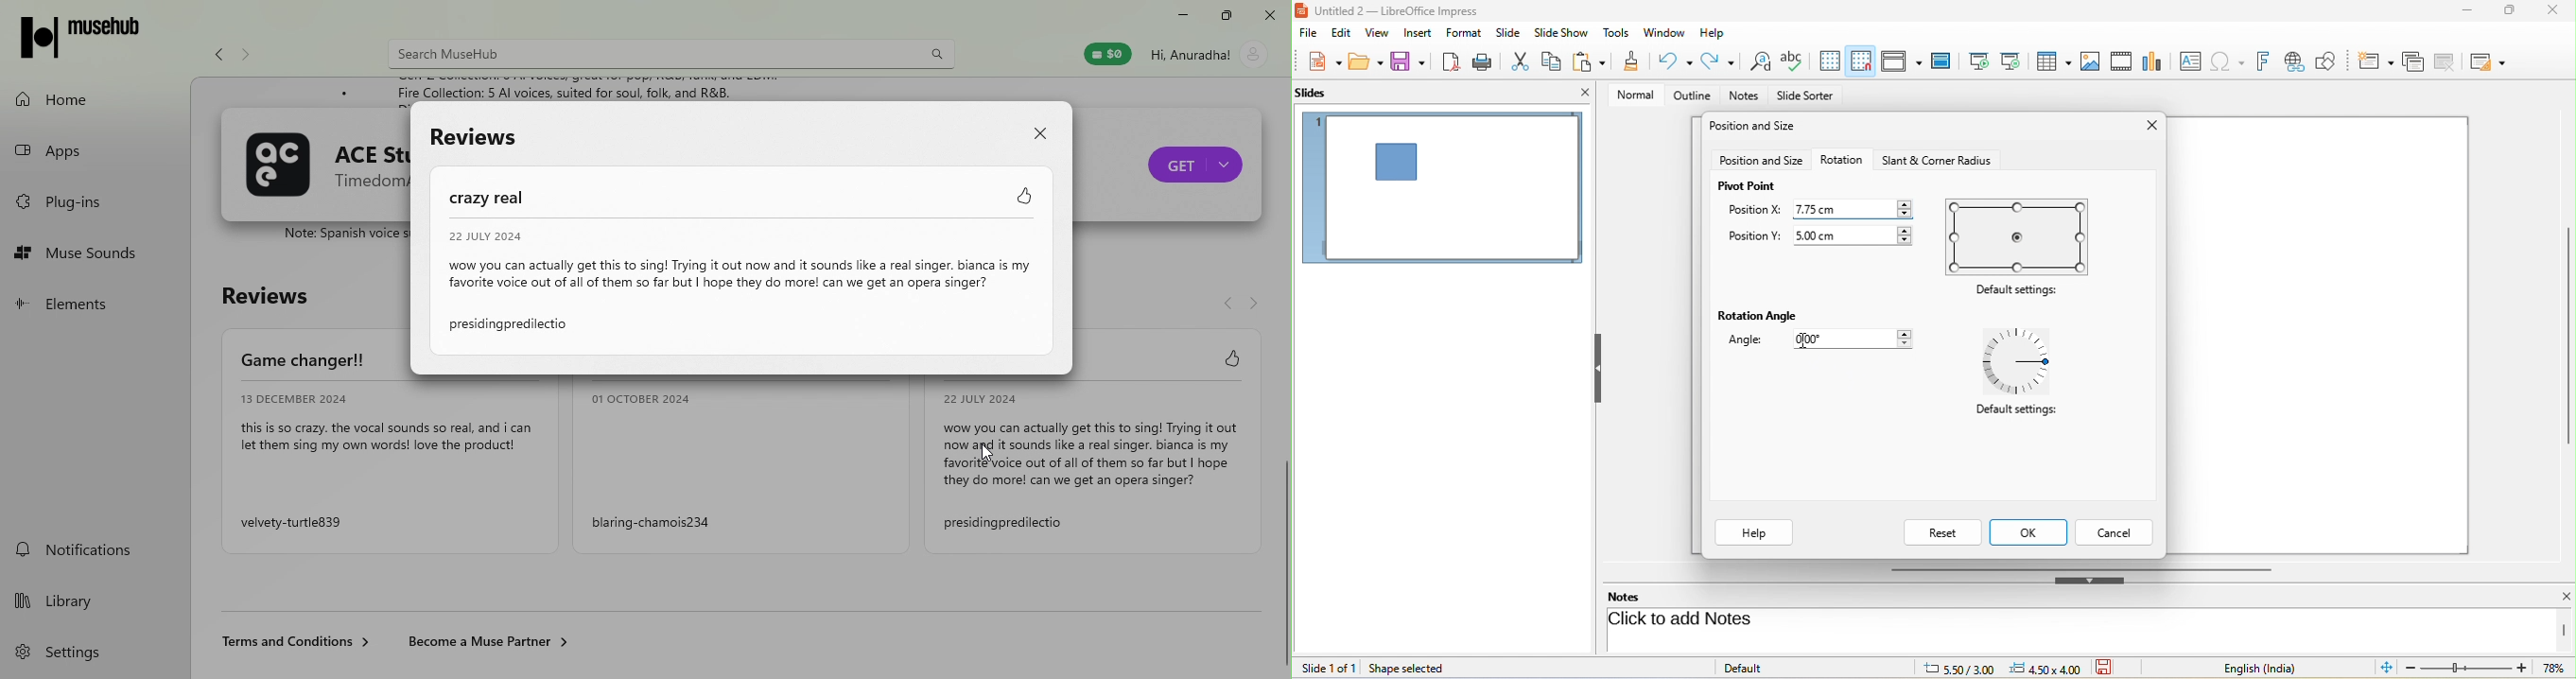  What do you see at coordinates (1228, 16) in the screenshot?
I see `maximize` at bounding box center [1228, 16].